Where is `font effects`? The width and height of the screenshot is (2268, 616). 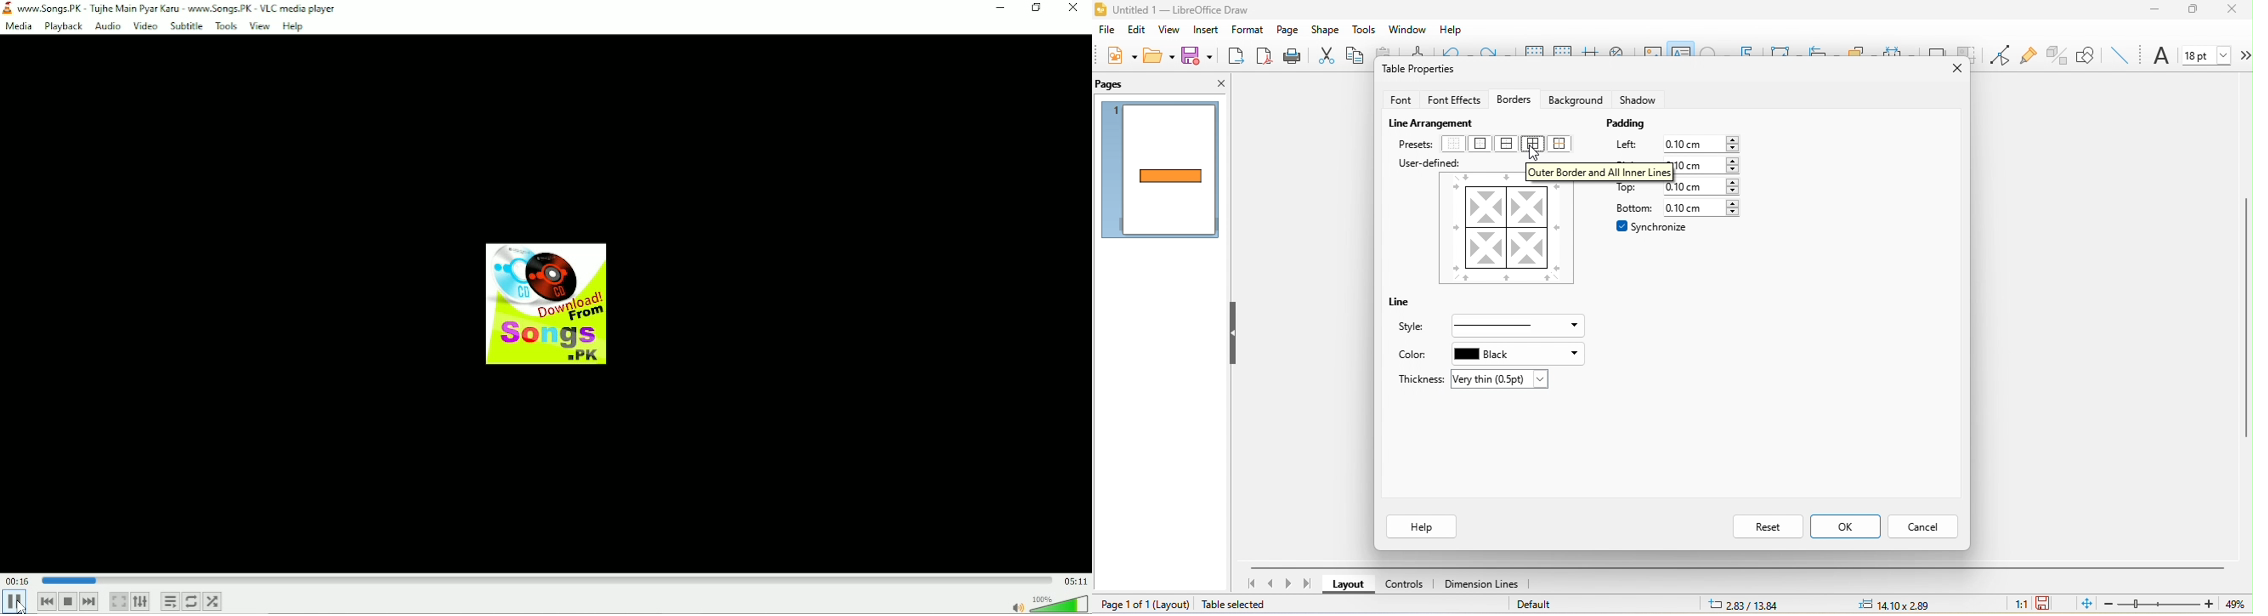
font effects is located at coordinates (1454, 97).